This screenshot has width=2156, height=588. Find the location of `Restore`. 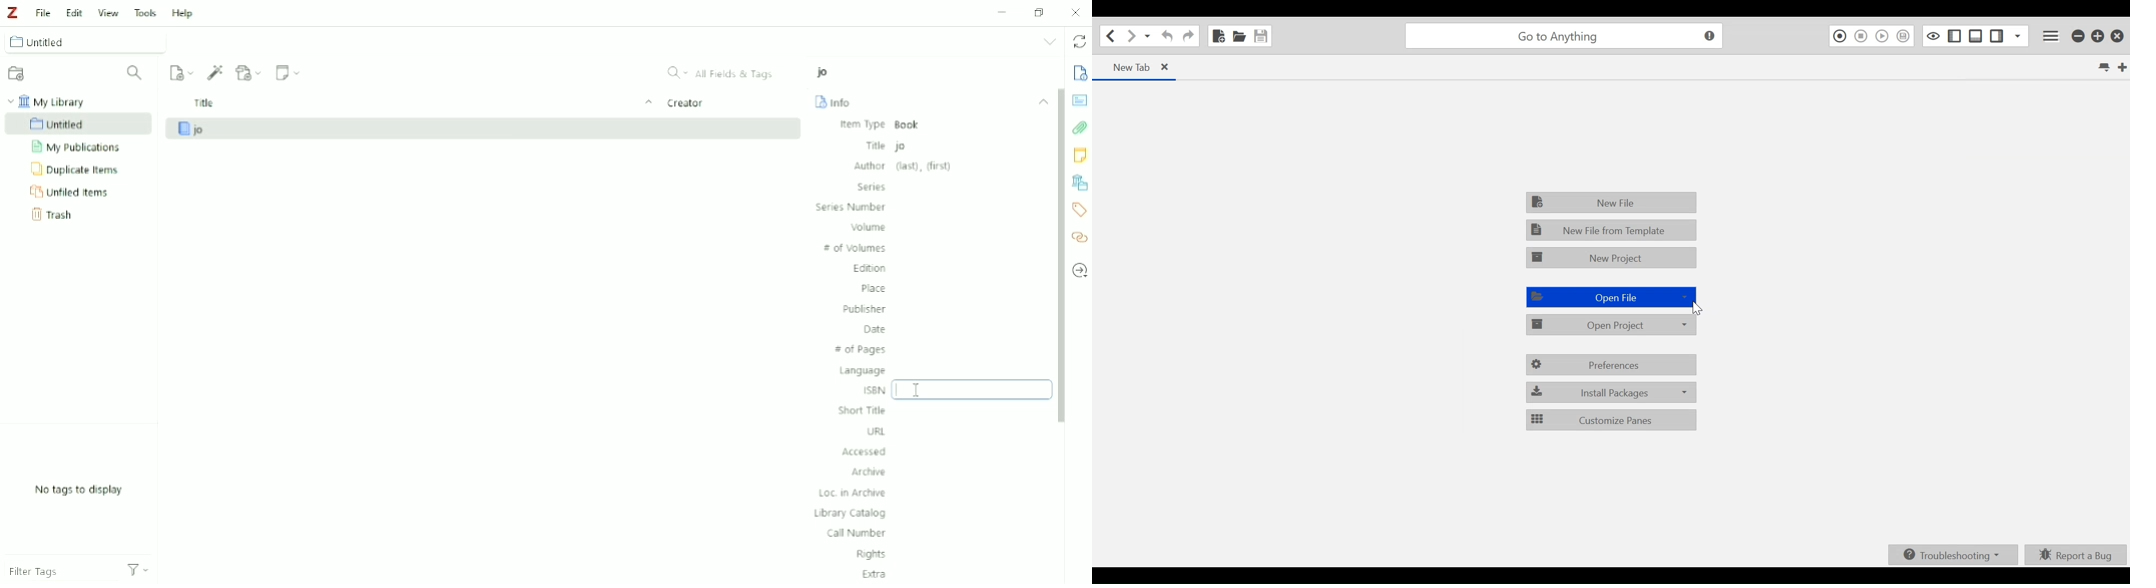

Restore is located at coordinates (2099, 35).